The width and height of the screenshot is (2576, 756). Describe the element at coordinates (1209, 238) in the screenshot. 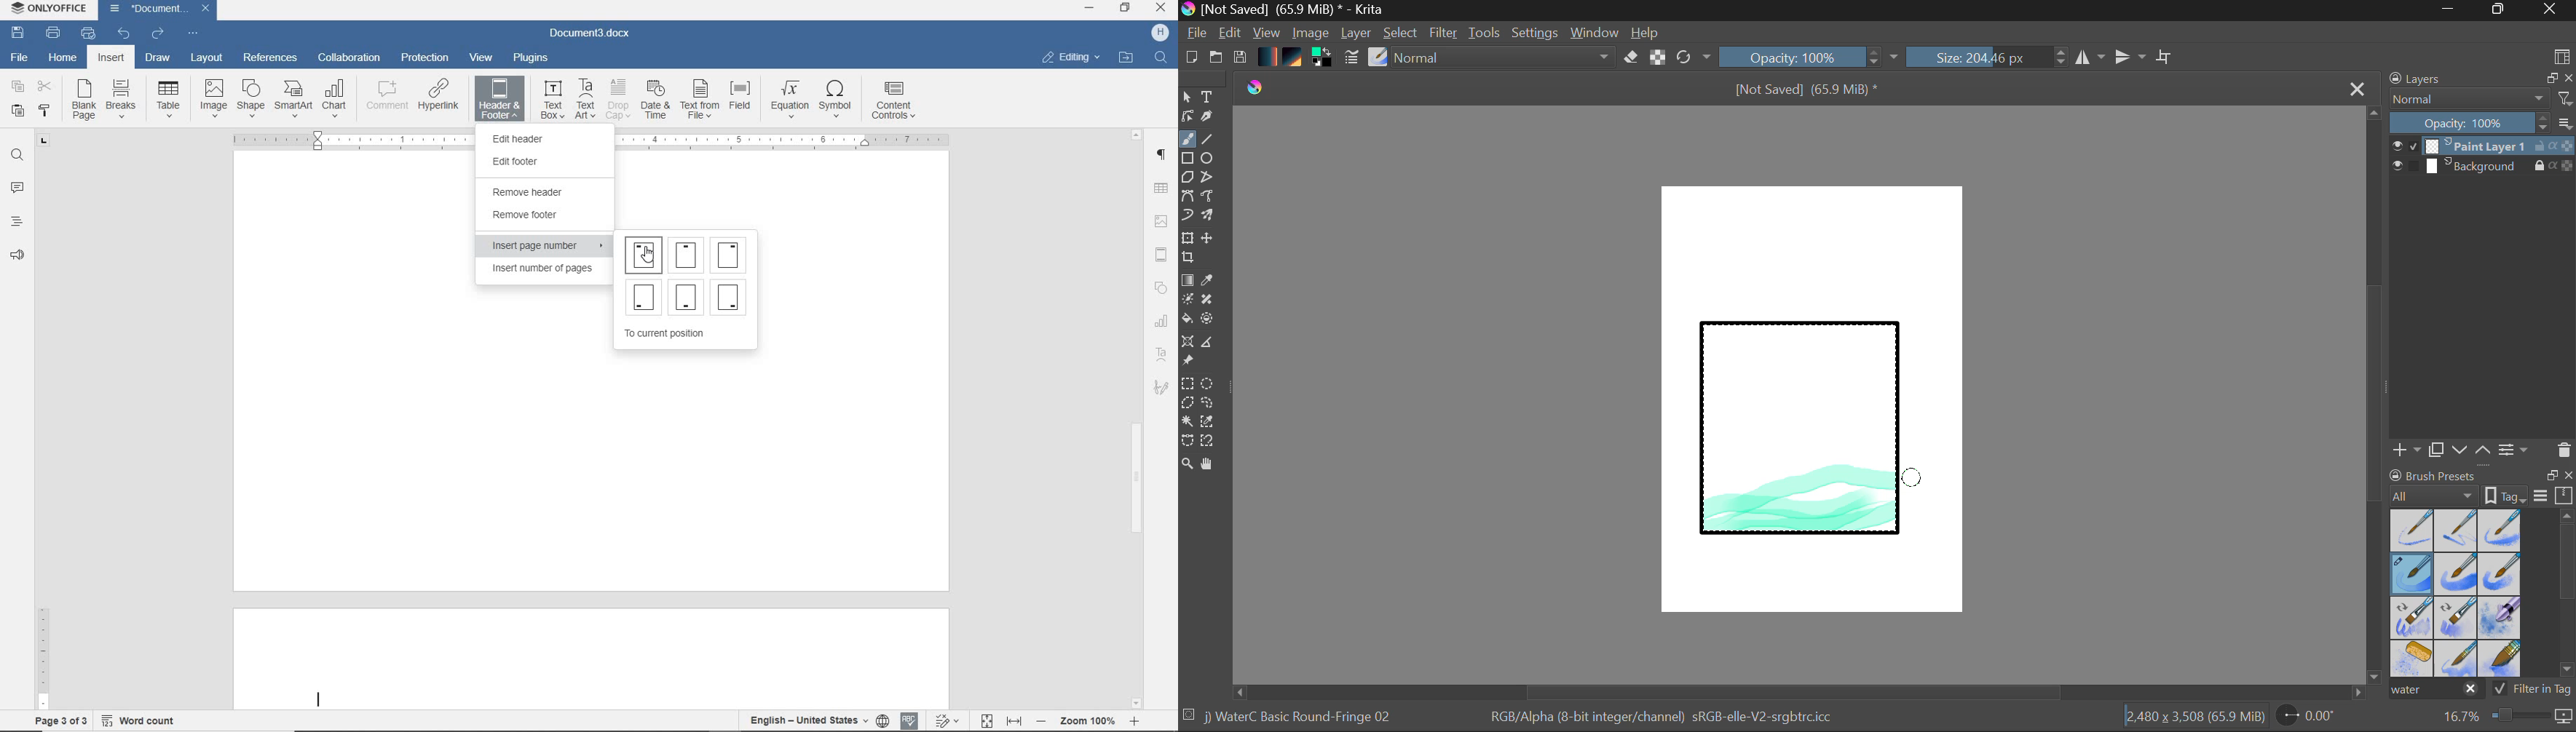

I see `Move Layer` at that location.